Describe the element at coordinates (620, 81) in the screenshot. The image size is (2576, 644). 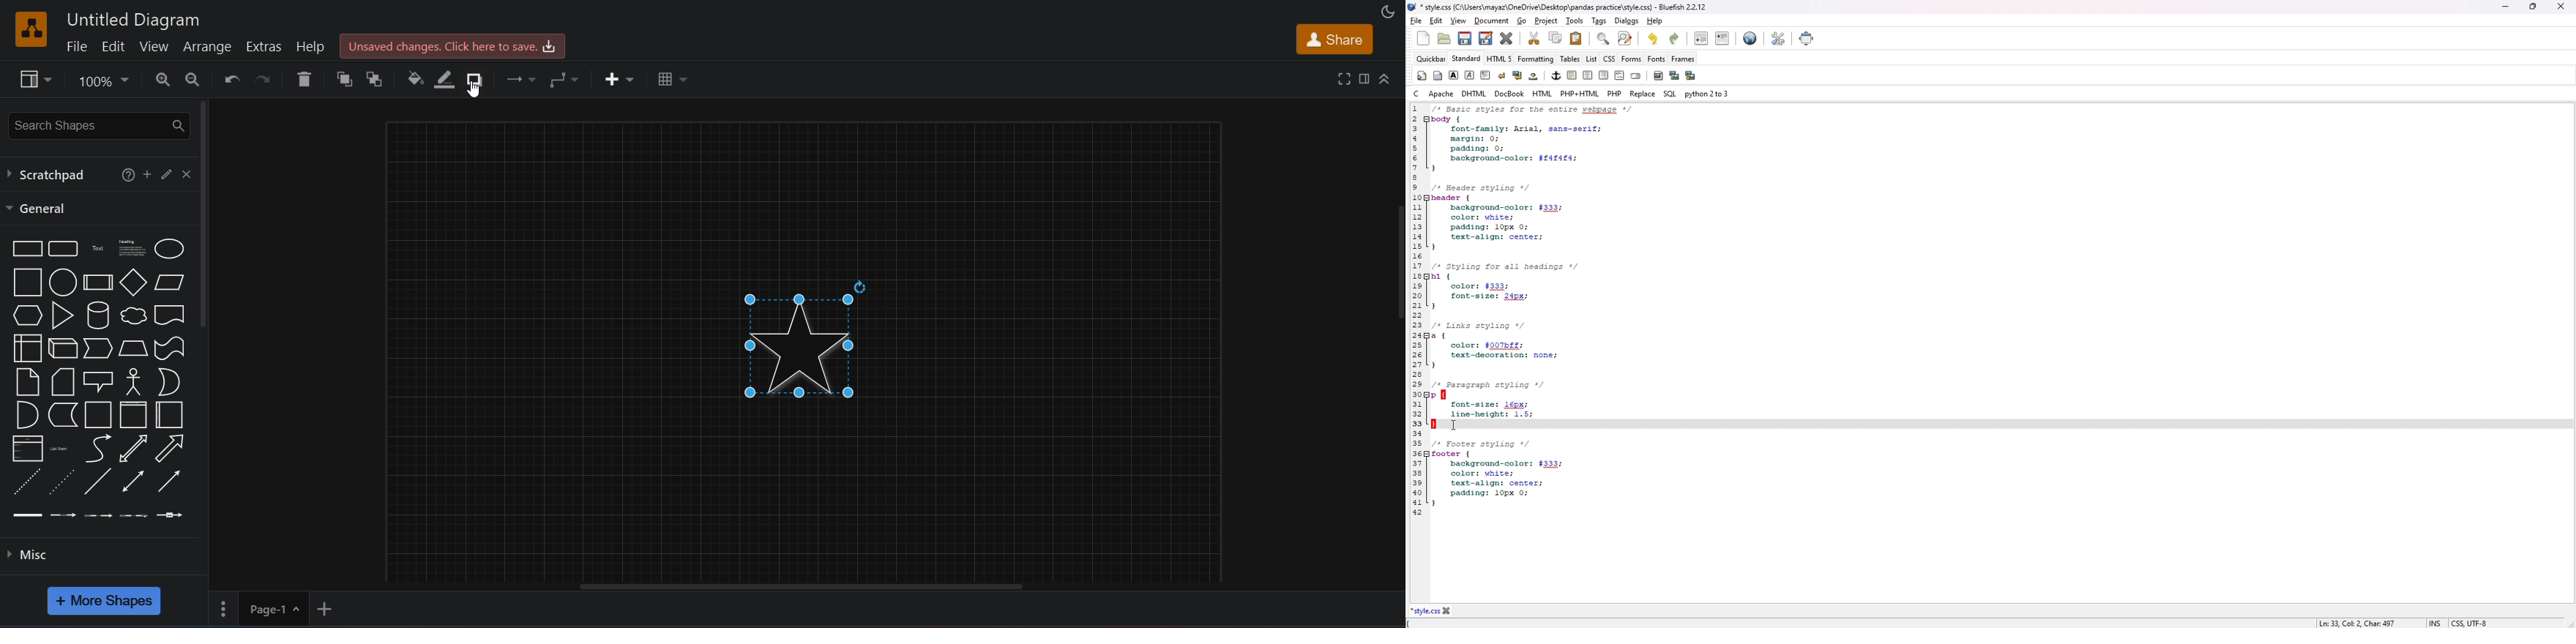
I see `insert ` at that location.